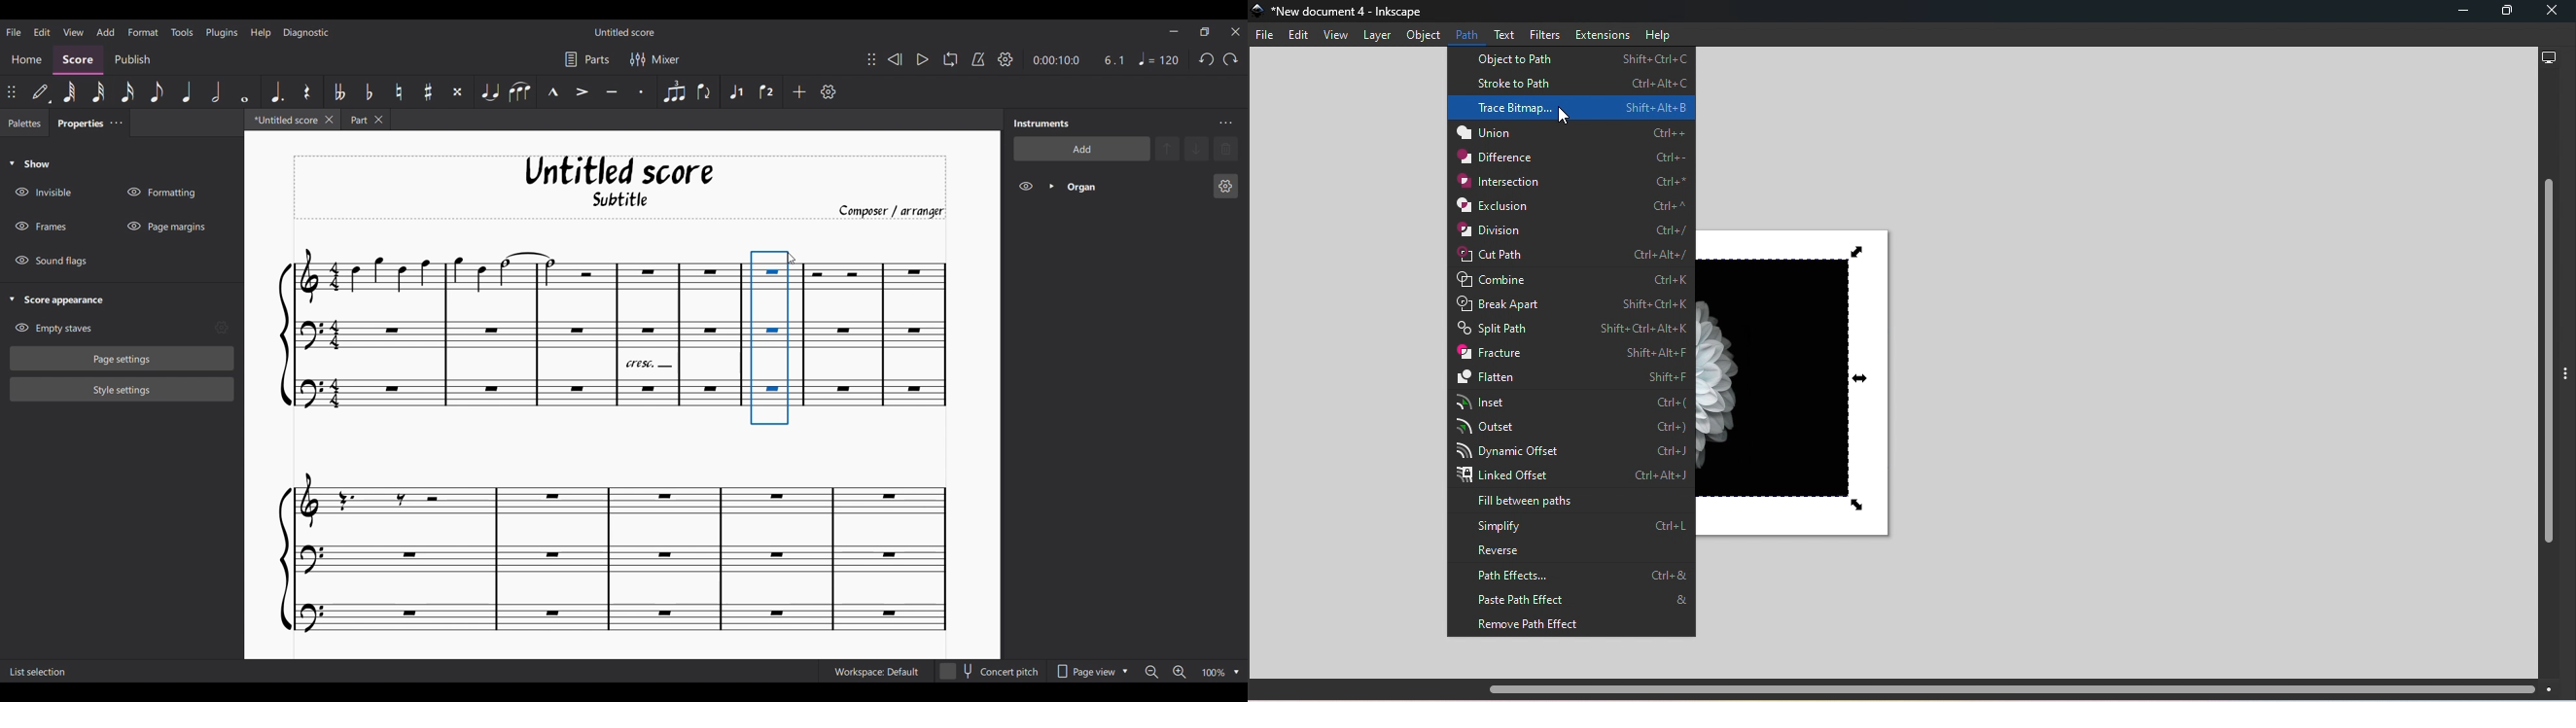  Describe the element at coordinates (1572, 328) in the screenshot. I see `Split path` at that location.